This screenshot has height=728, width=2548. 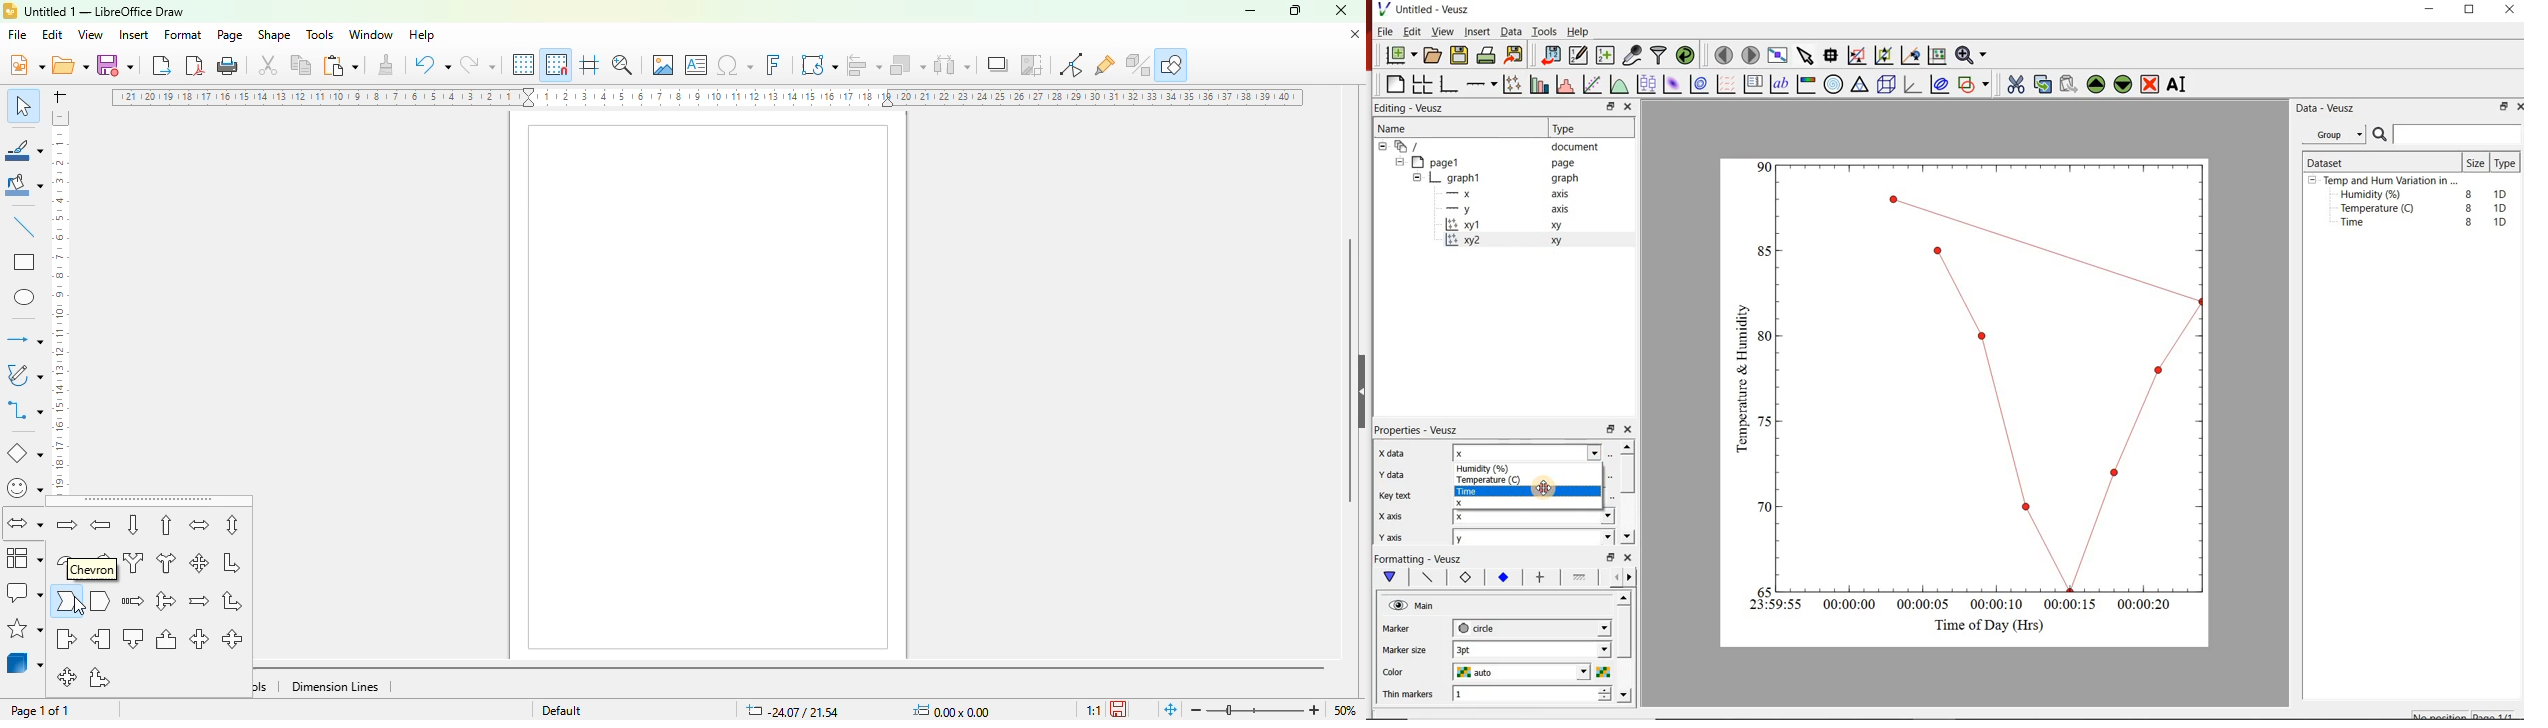 I want to click on connectors, so click(x=24, y=409).